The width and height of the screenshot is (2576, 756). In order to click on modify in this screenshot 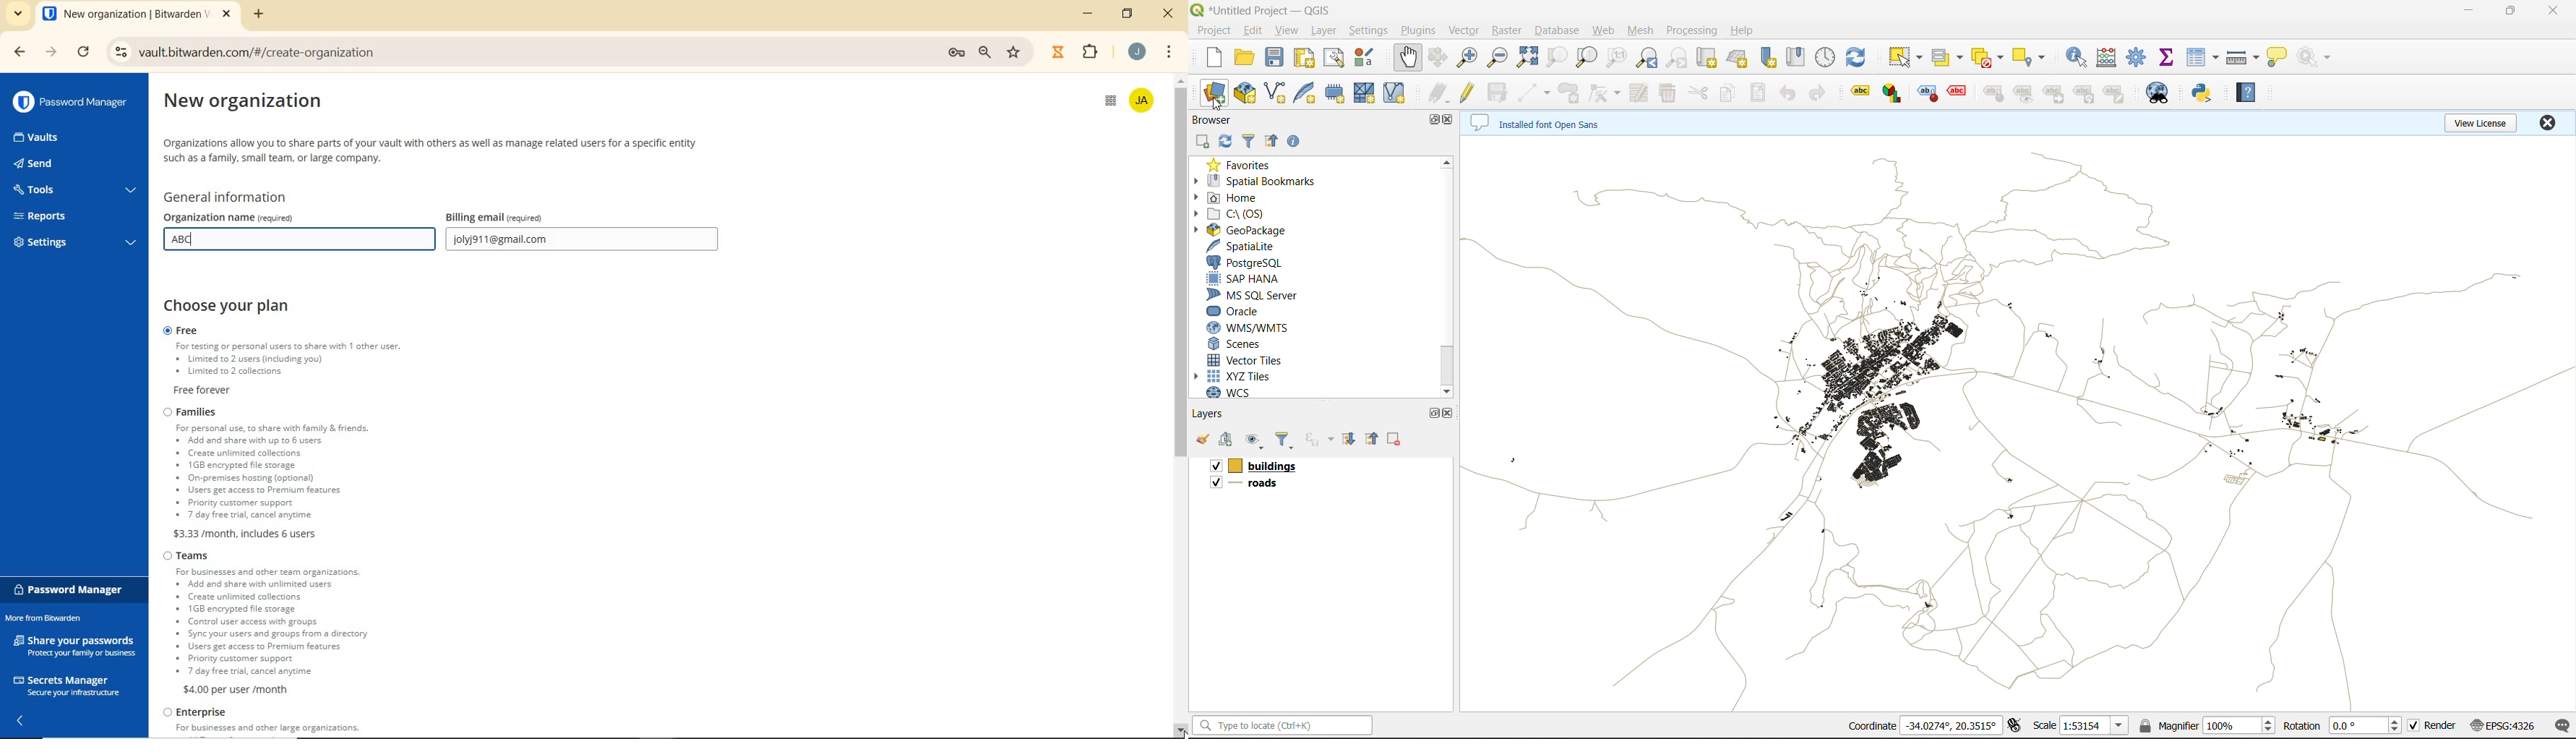, I will do `click(1641, 93)`.